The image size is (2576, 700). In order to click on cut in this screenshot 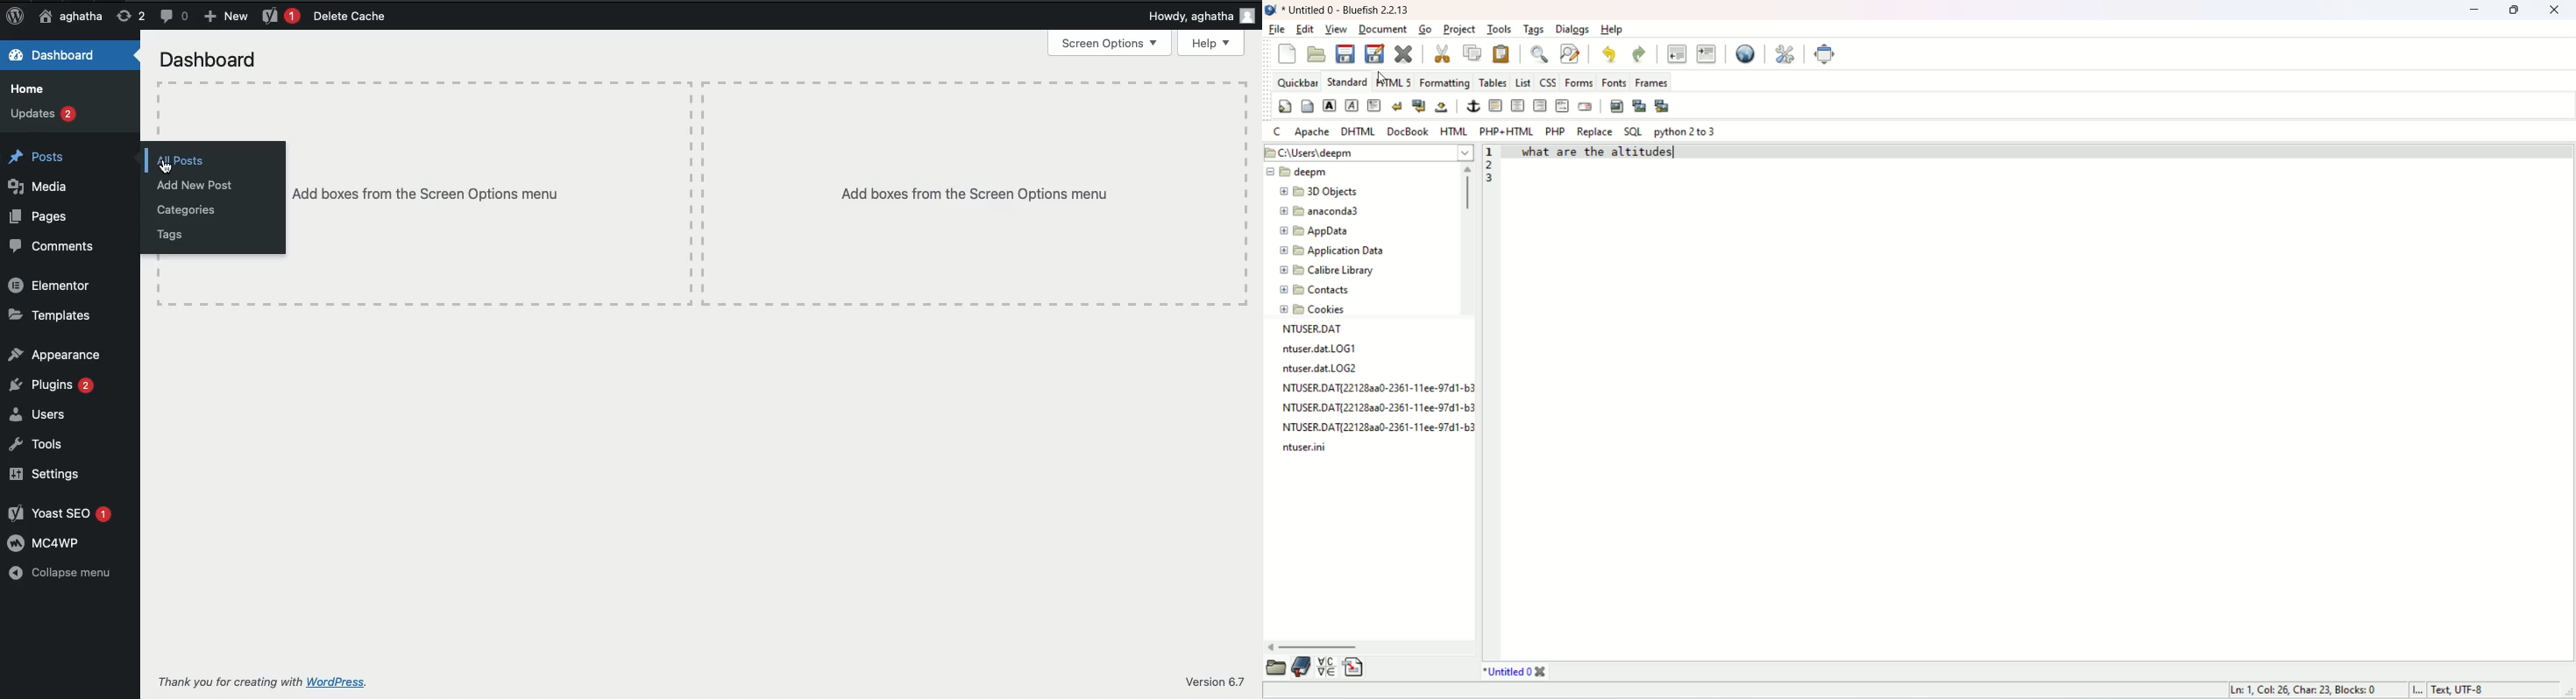, I will do `click(1444, 54)`.